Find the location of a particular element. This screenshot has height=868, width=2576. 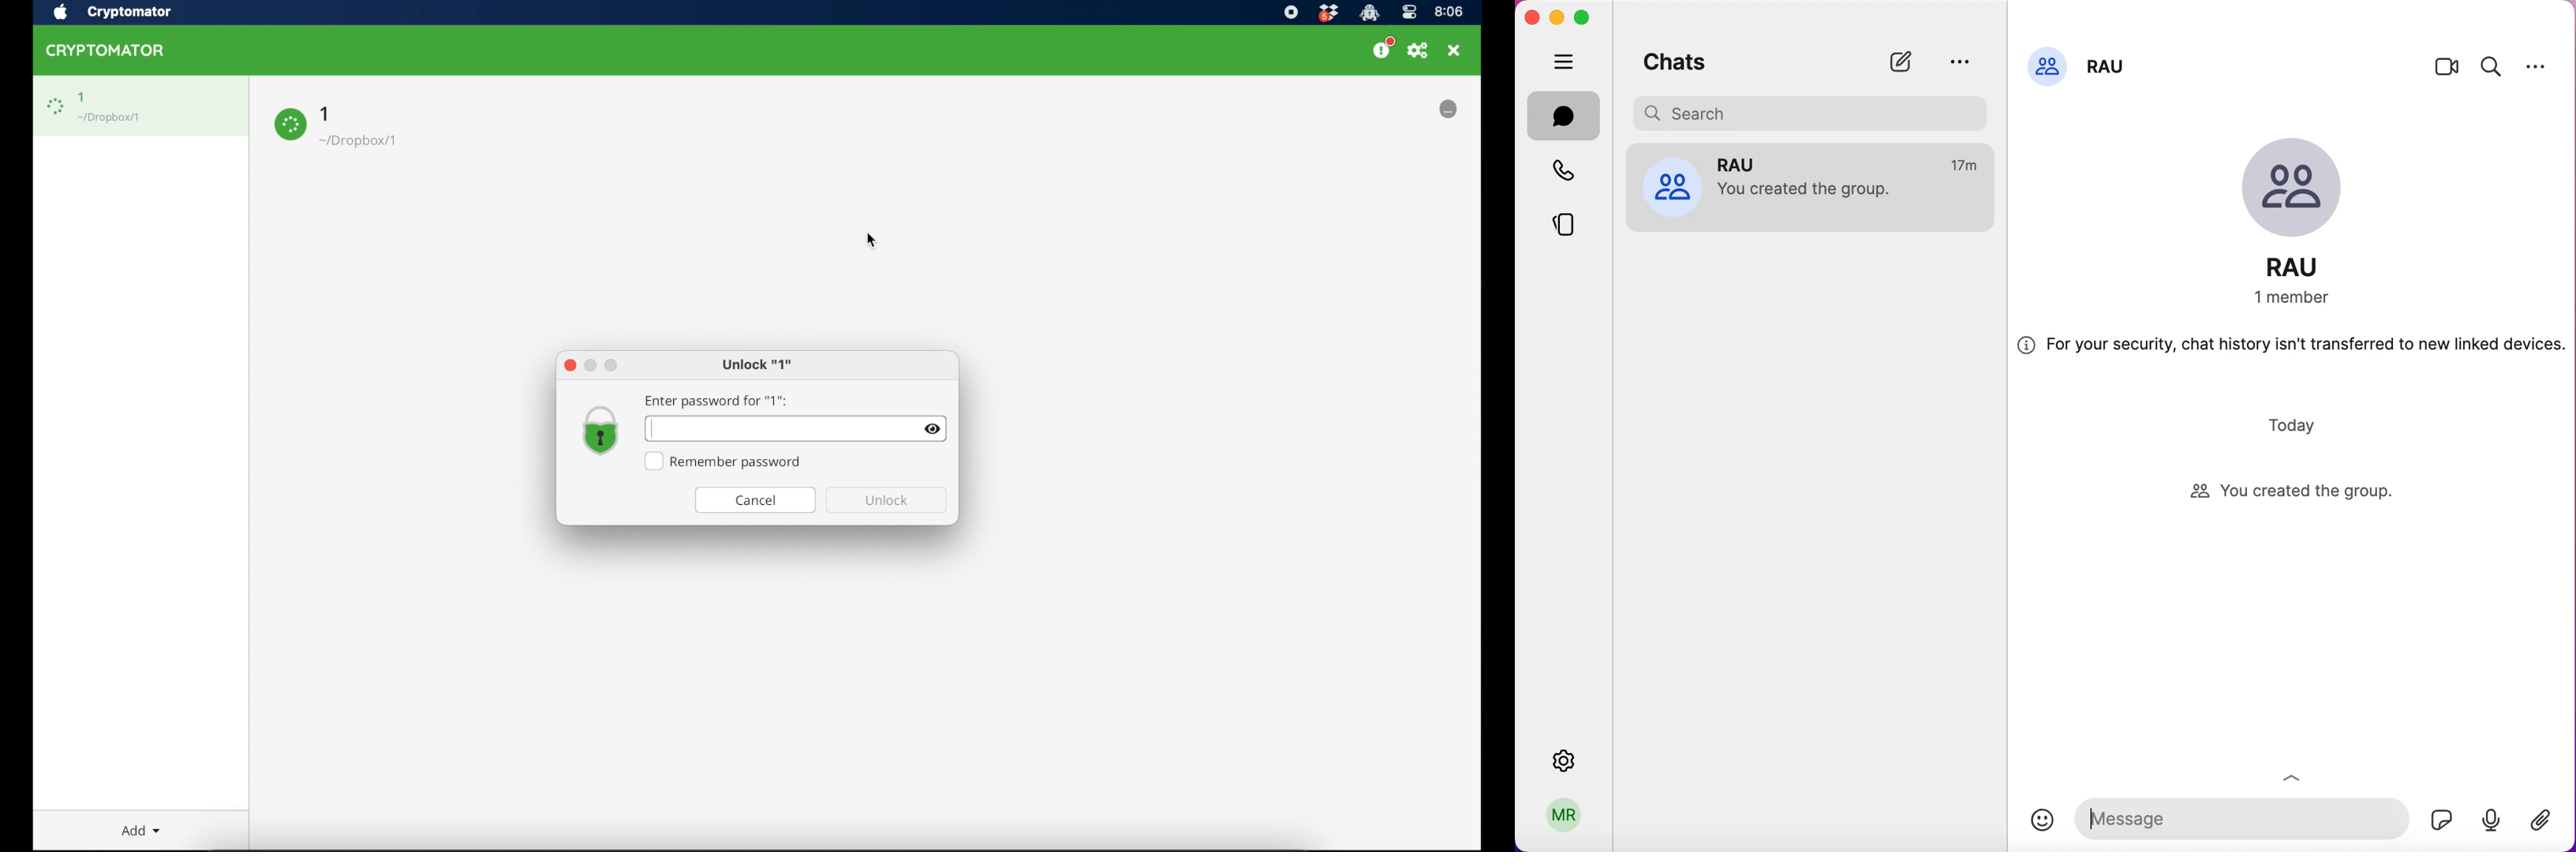

chats is located at coordinates (1564, 116).